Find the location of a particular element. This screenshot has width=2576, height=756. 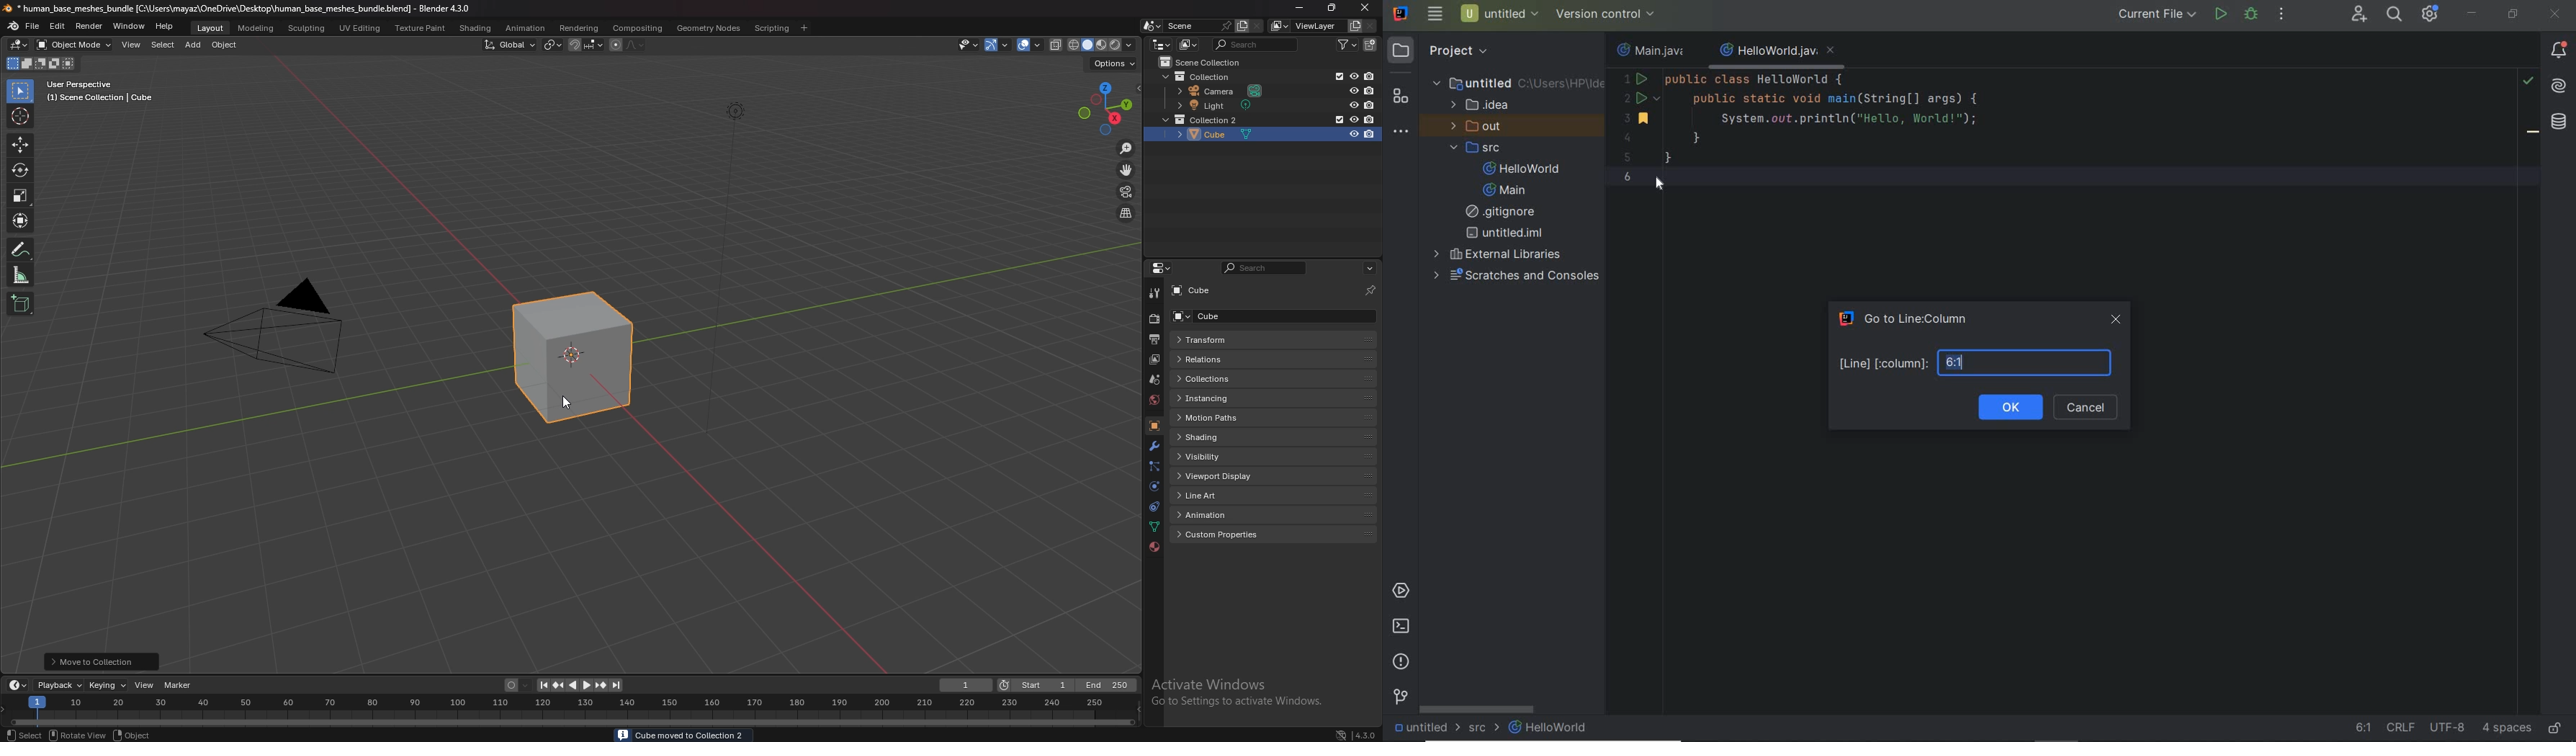

instancing is located at coordinates (1224, 398).